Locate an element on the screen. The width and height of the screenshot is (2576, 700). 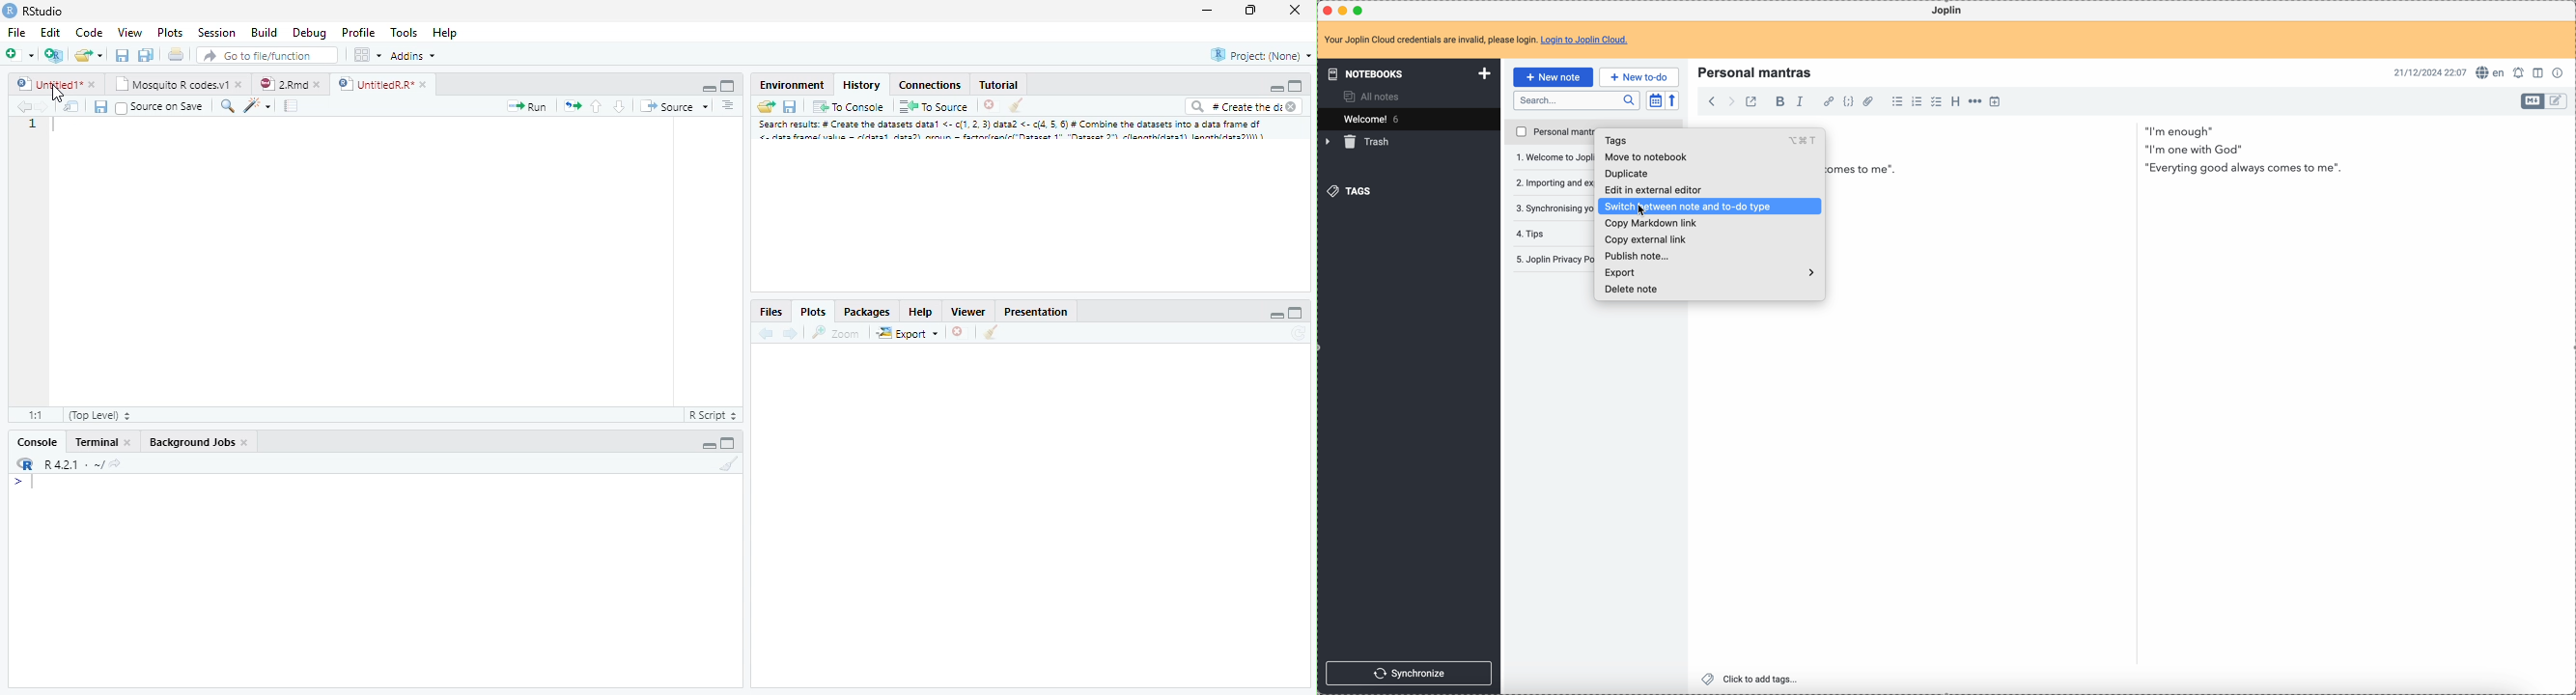
Run is located at coordinates (527, 106).